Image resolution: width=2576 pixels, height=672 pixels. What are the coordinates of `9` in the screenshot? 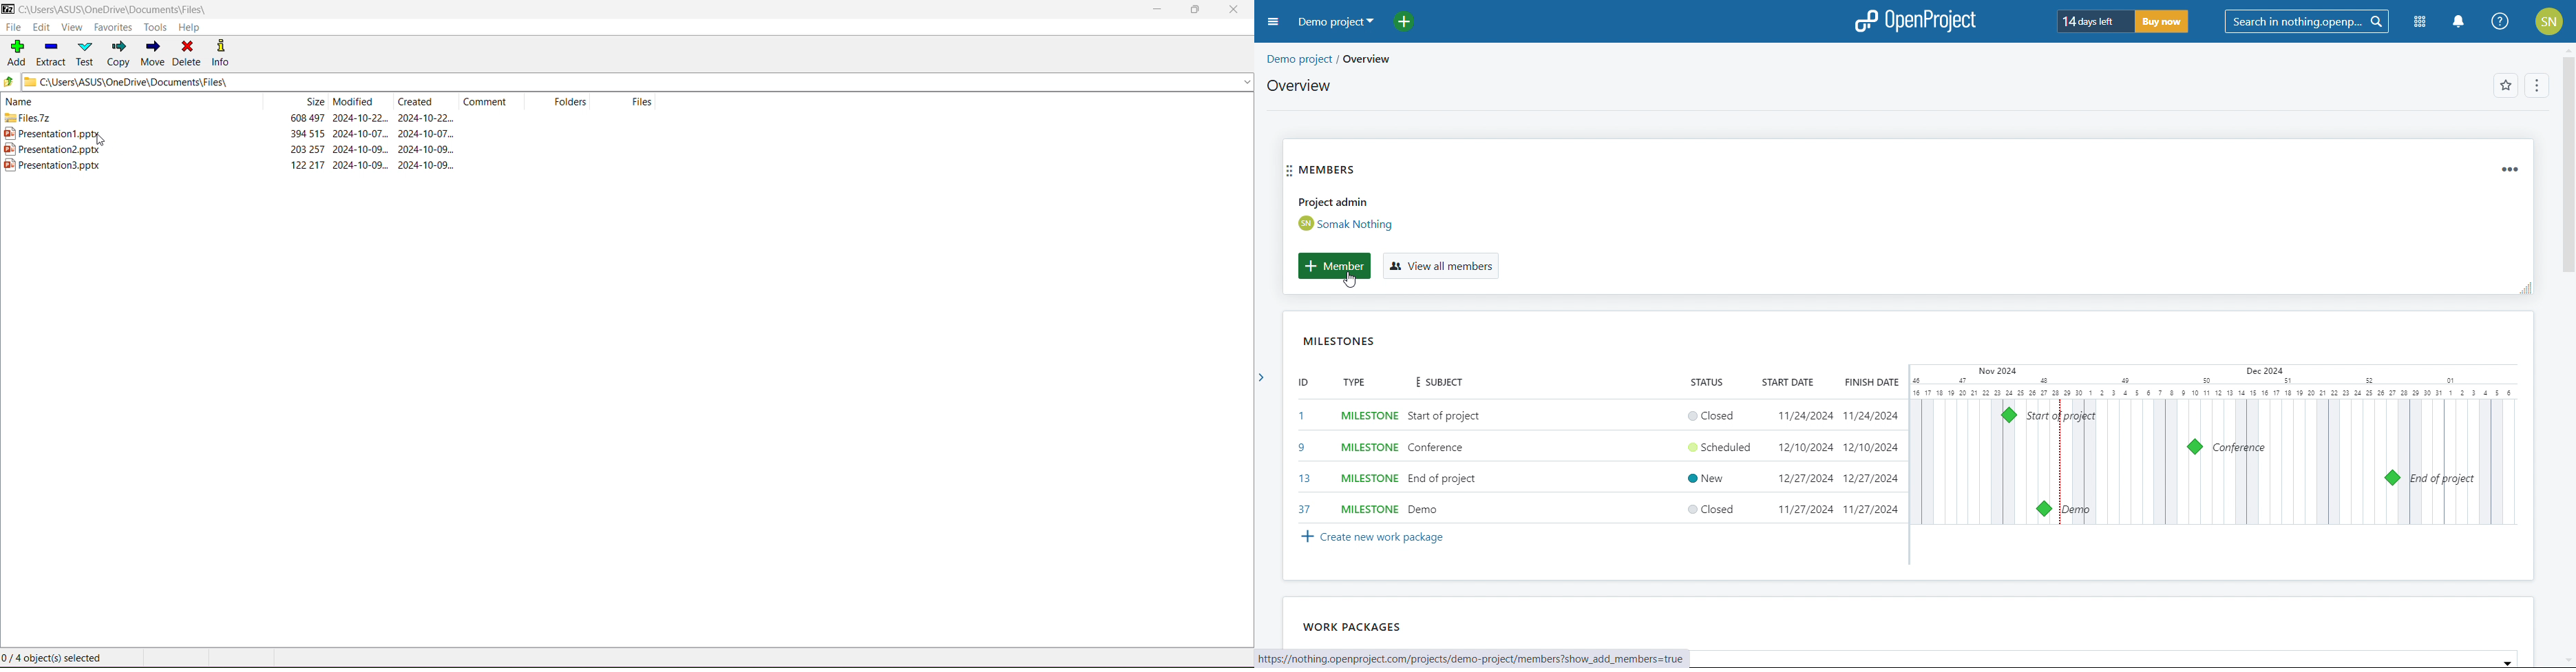 It's located at (1296, 446).